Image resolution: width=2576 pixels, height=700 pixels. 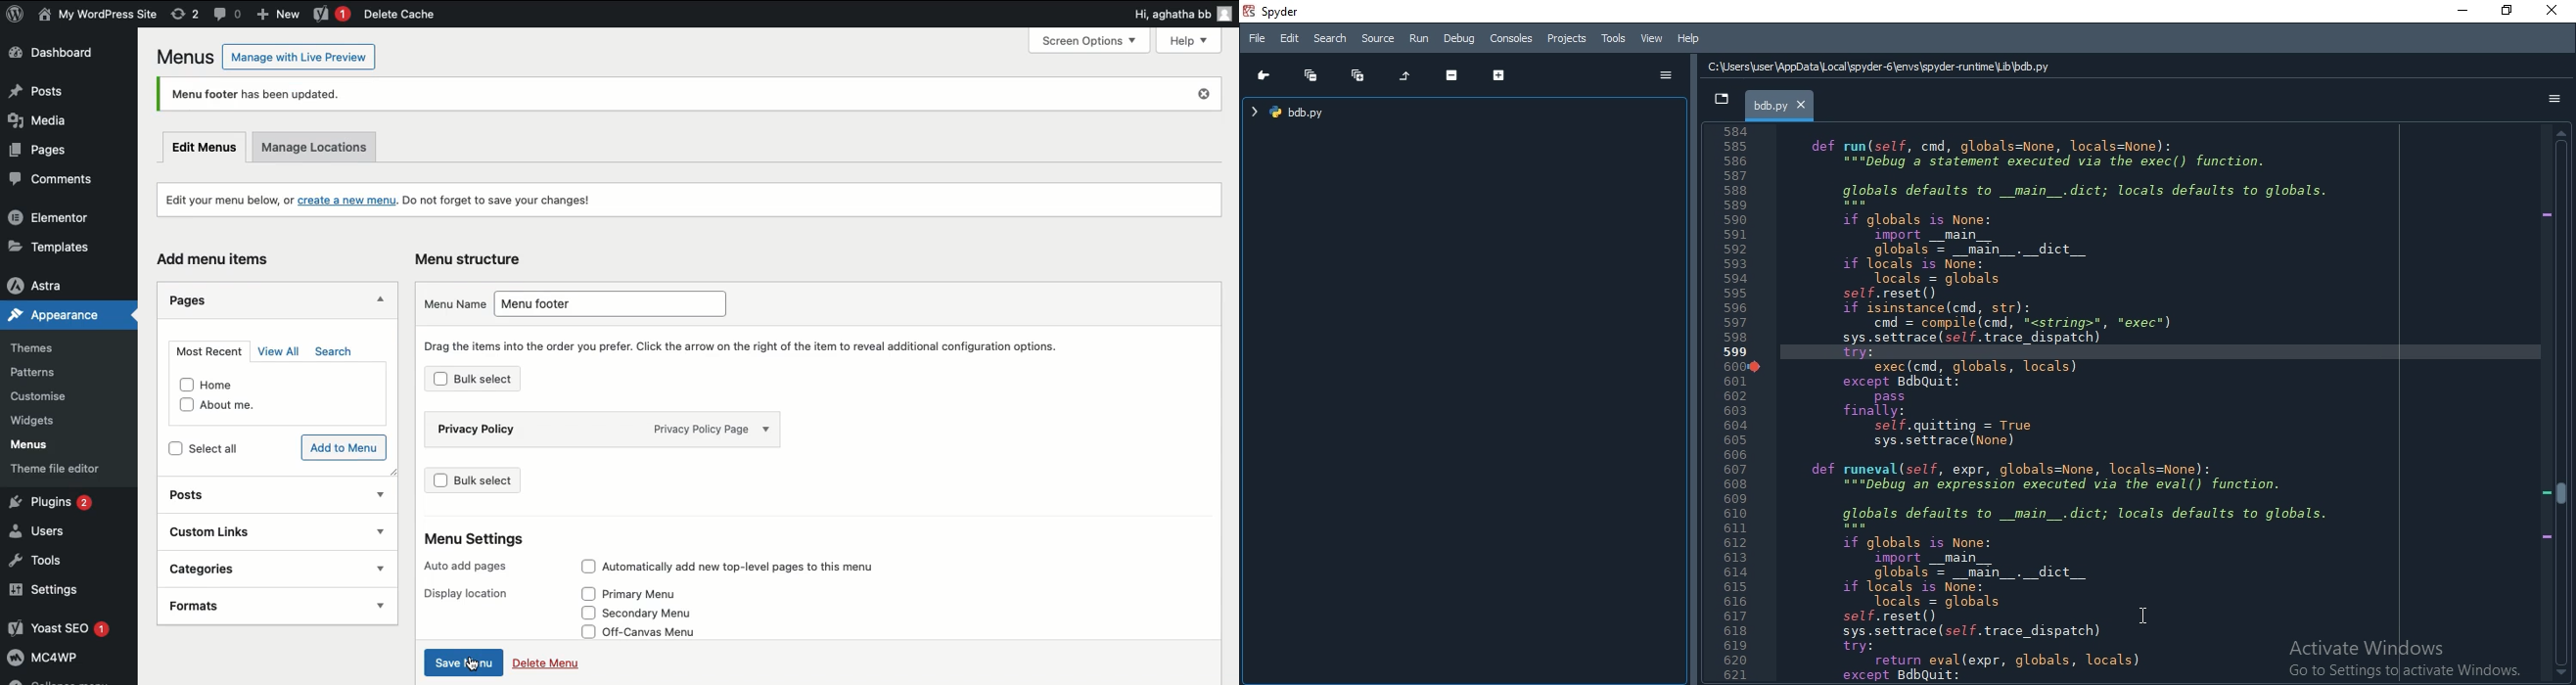 What do you see at coordinates (472, 536) in the screenshot?
I see `Menu Settings` at bounding box center [472, 536].